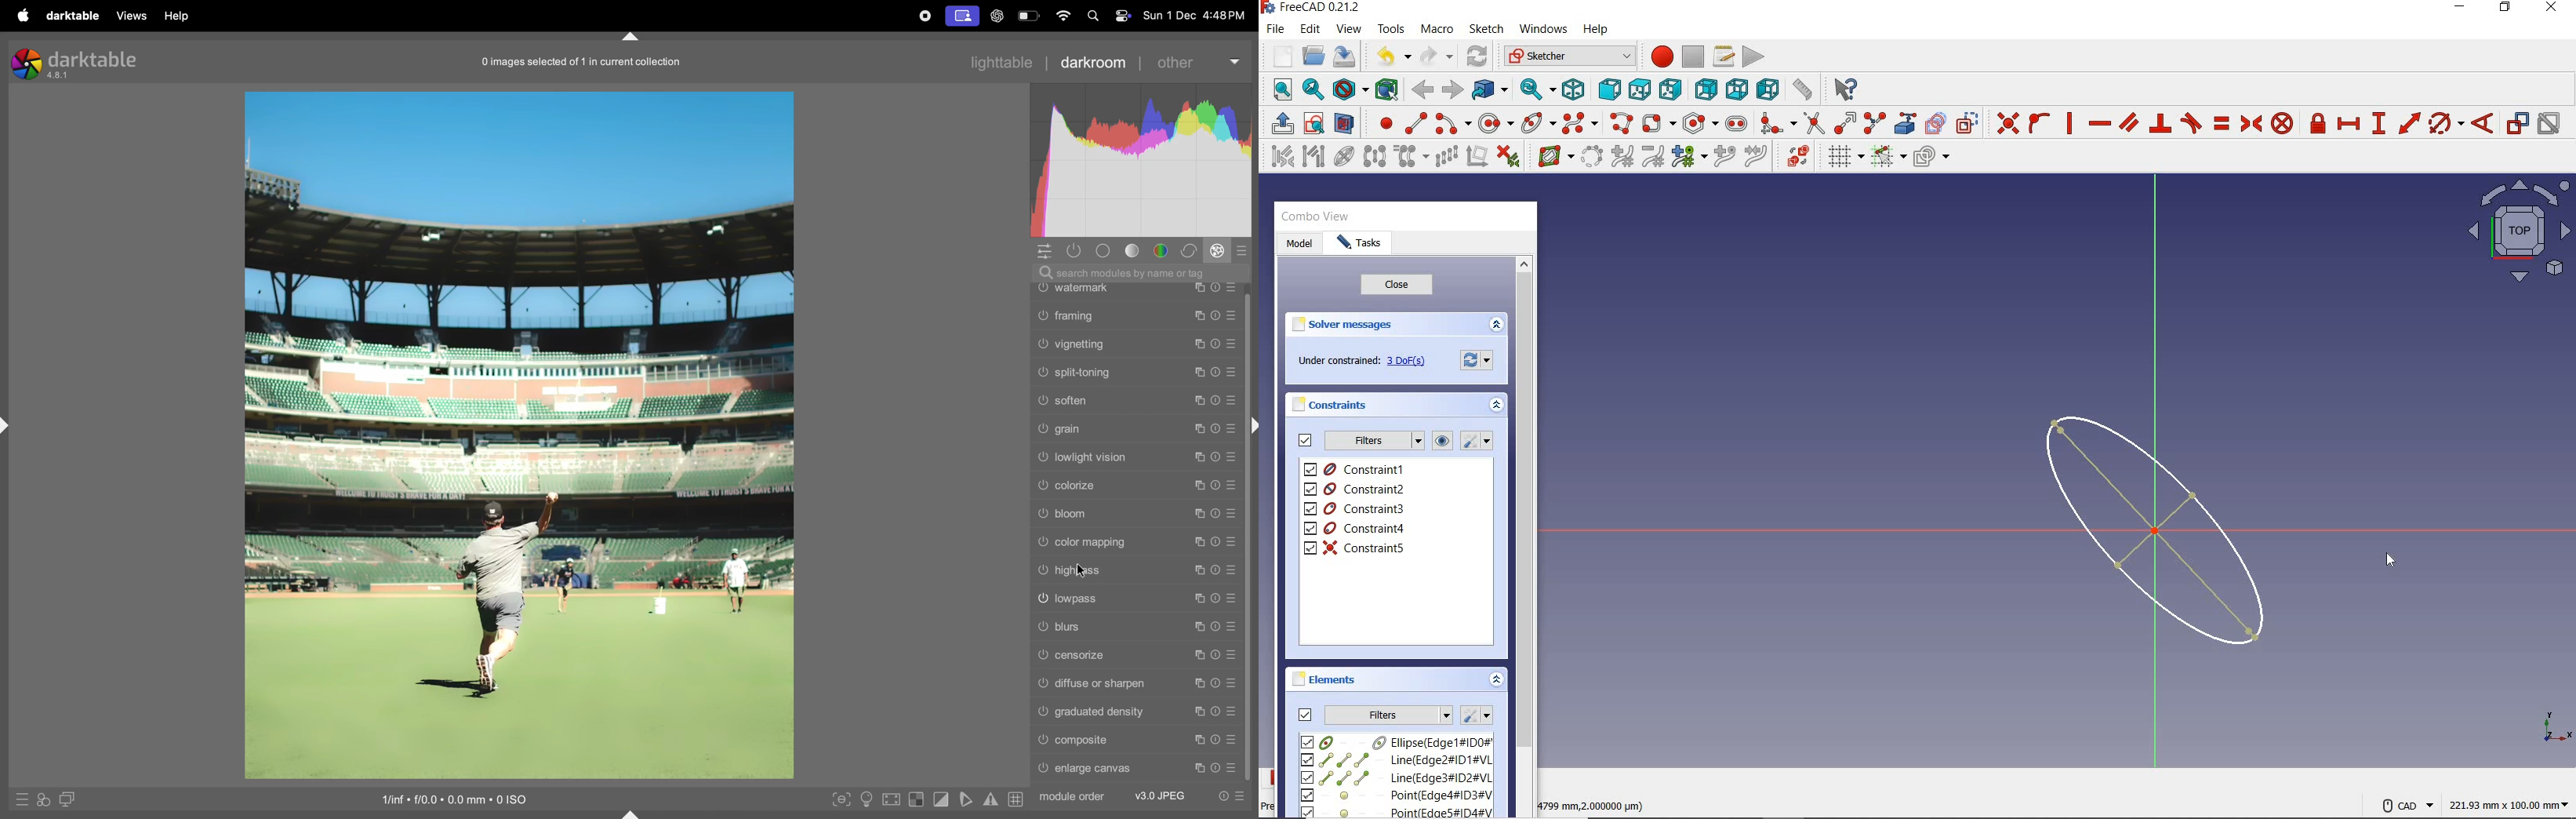 Image resolution: width=2576 pixels, height=840 pixels. What do you see at coordinates (584, 61) in the screenshot?
I see `0 record` at bounding box center [584, 61].